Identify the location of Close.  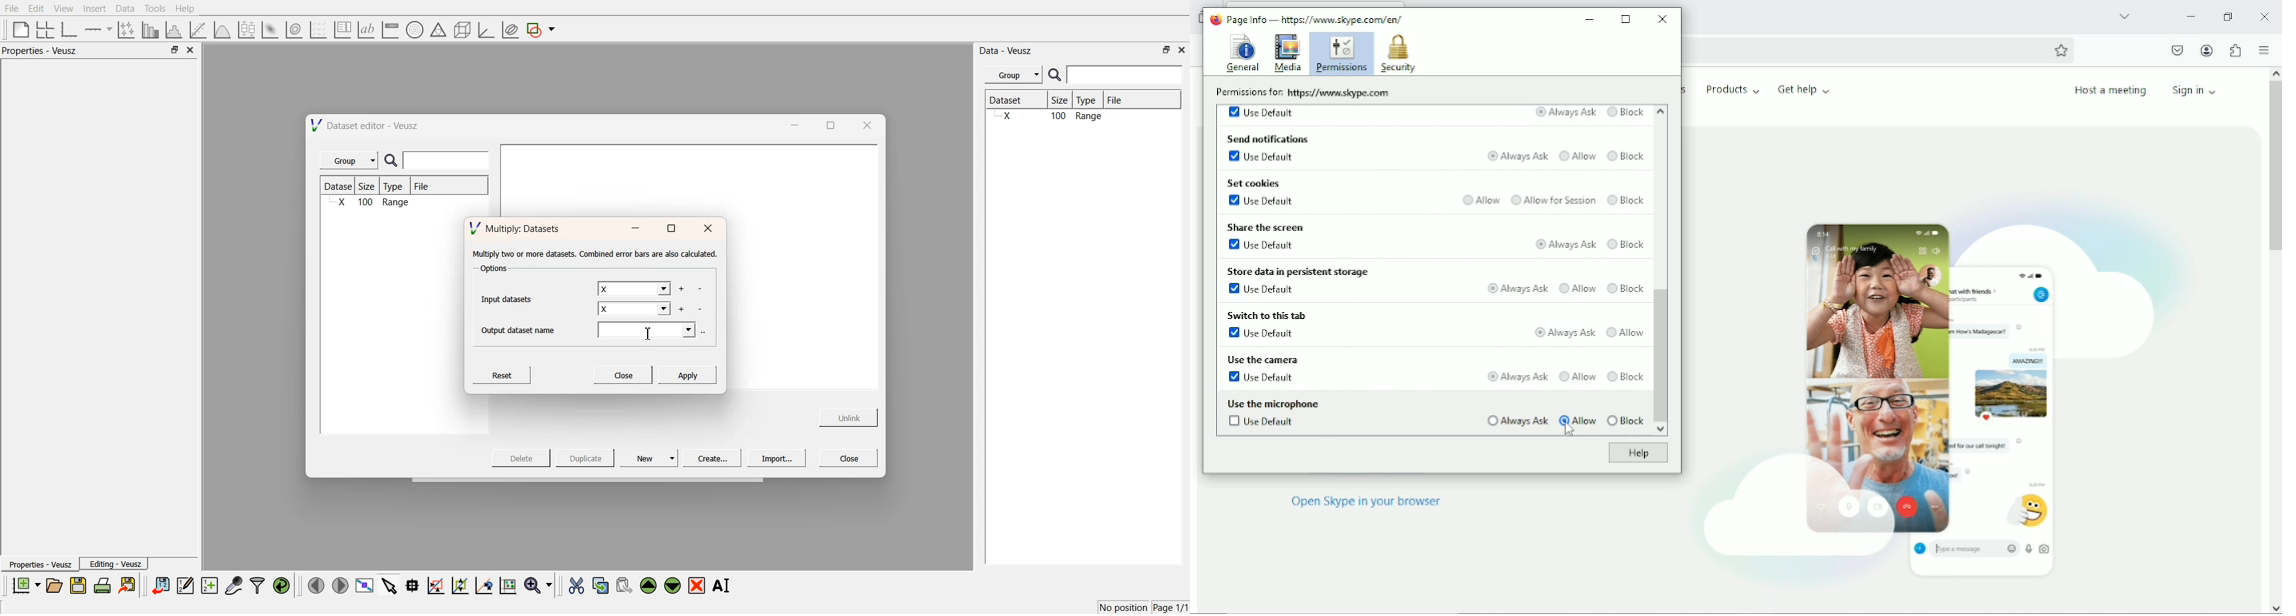
(1662, 18).